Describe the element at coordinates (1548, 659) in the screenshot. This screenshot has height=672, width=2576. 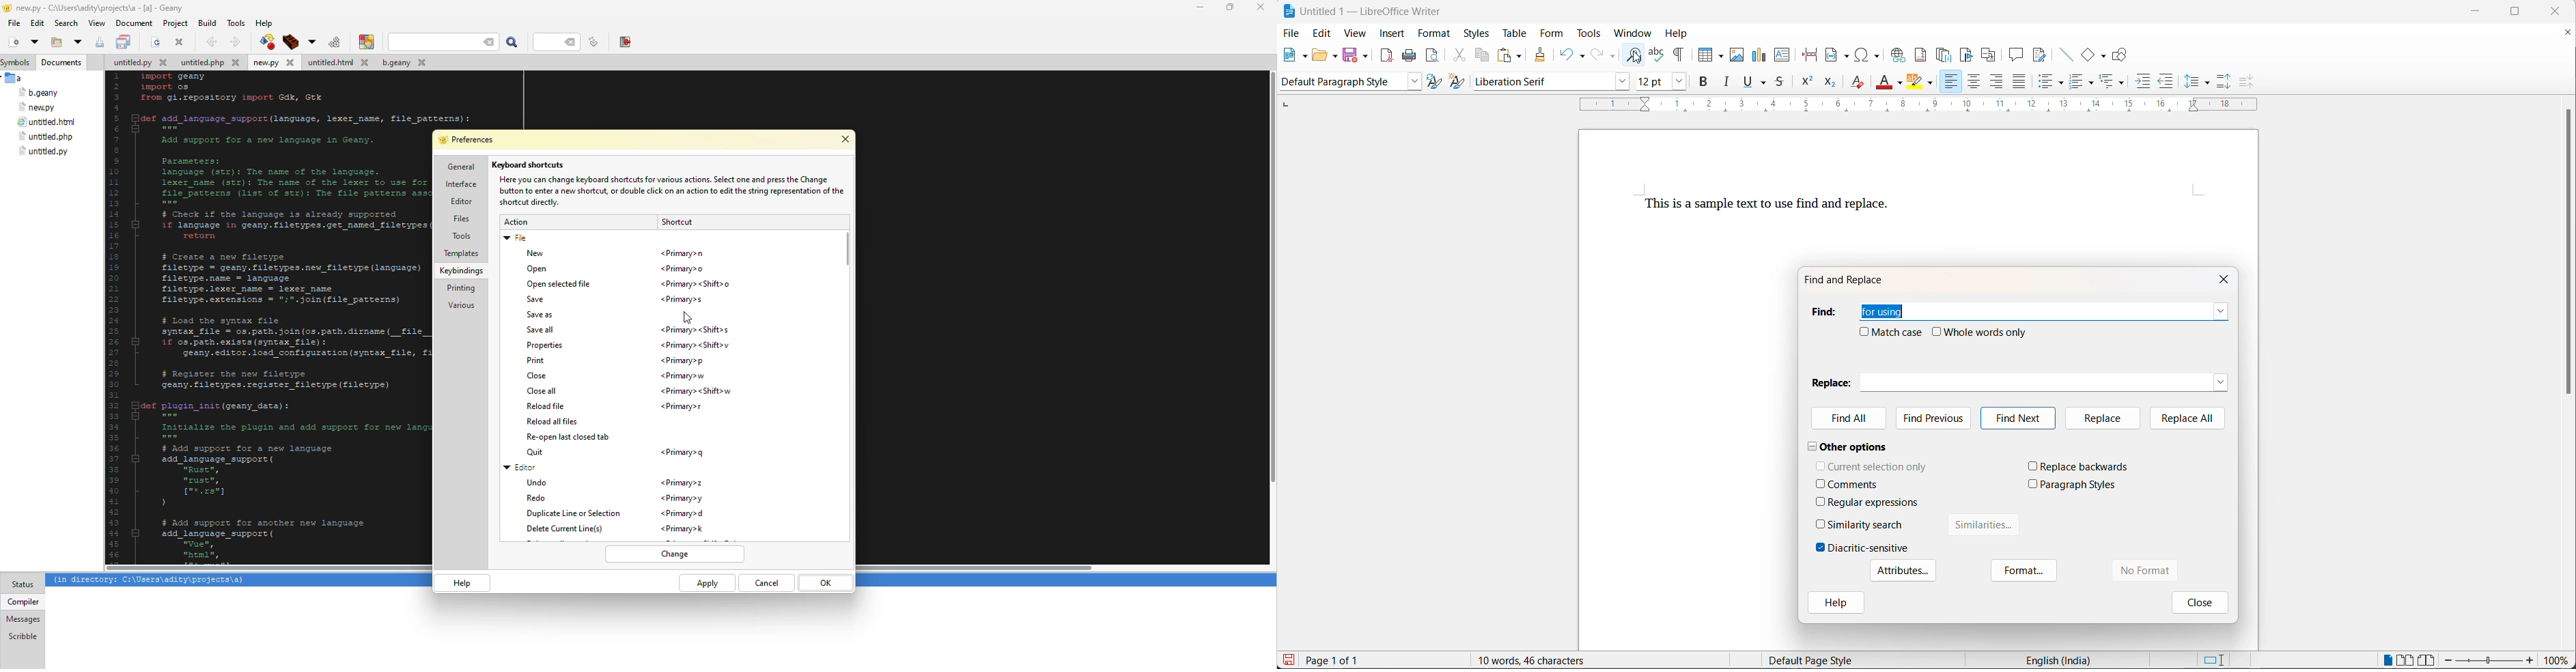
I see `10 words, 46 characters` at that location.